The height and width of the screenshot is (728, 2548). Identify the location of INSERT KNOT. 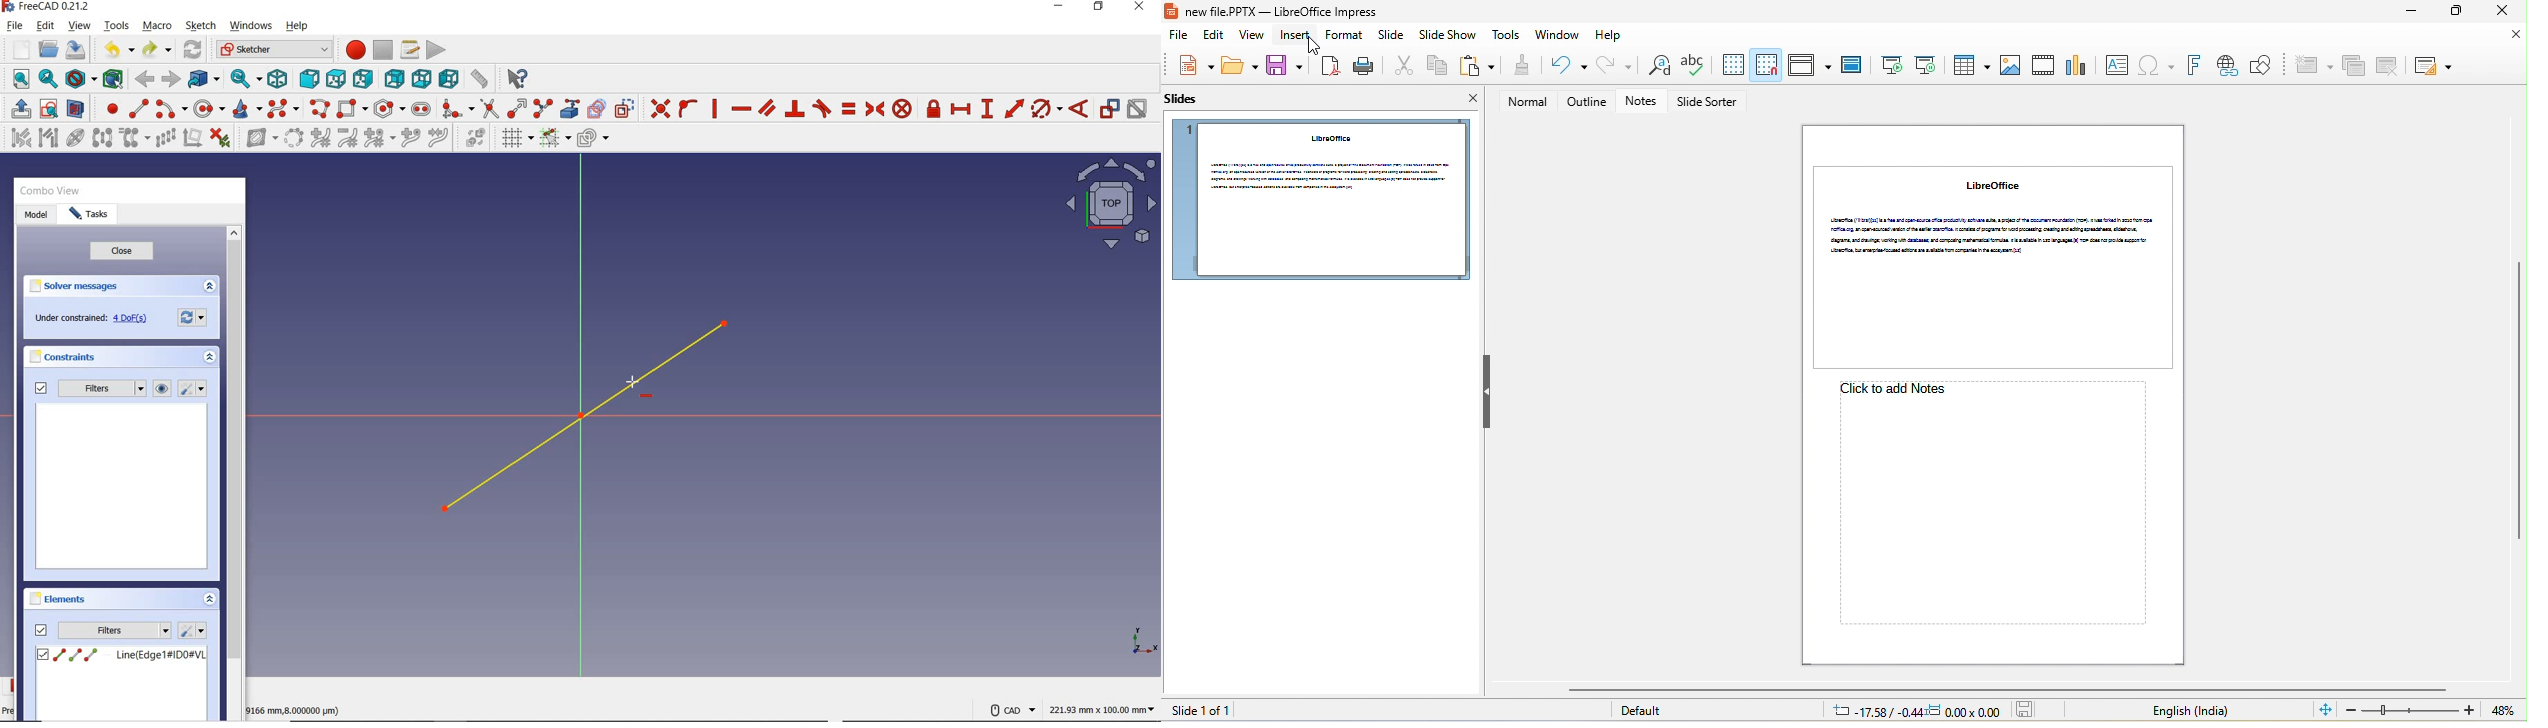
(409, 139).